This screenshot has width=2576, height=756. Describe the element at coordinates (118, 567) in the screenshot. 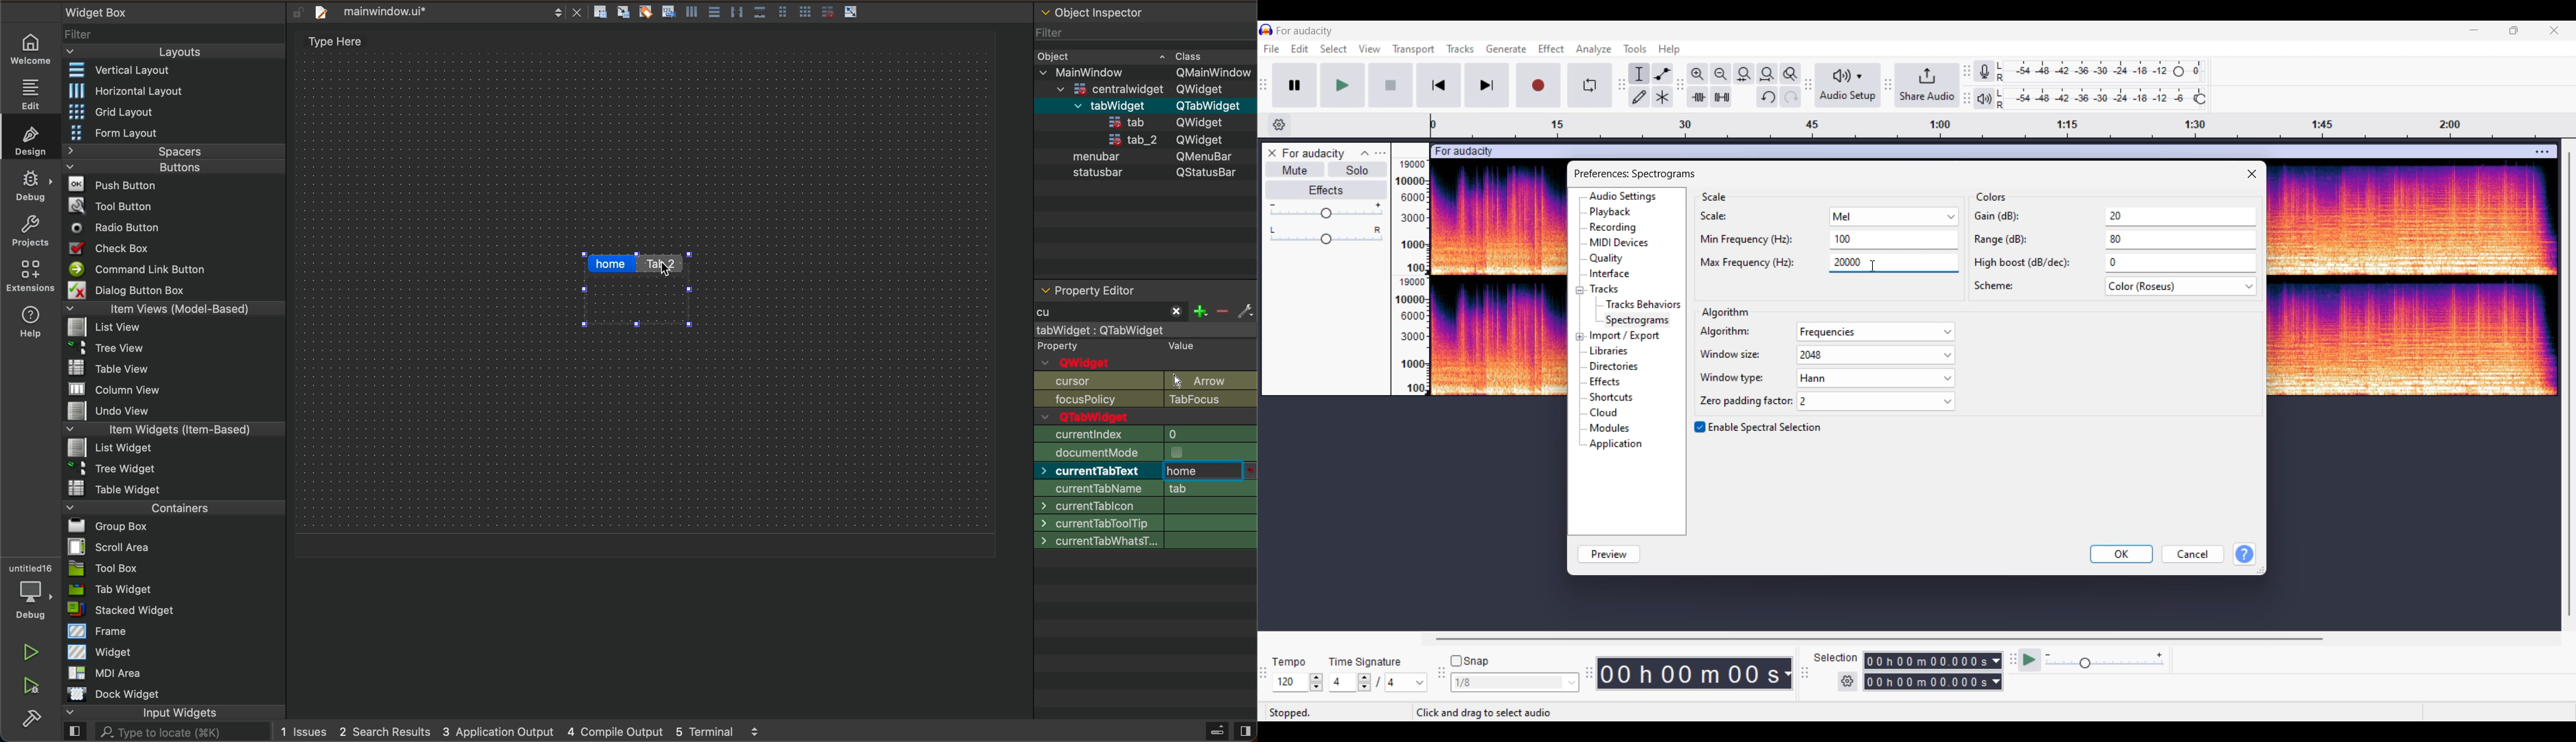

I see `Tool Box` at that location.